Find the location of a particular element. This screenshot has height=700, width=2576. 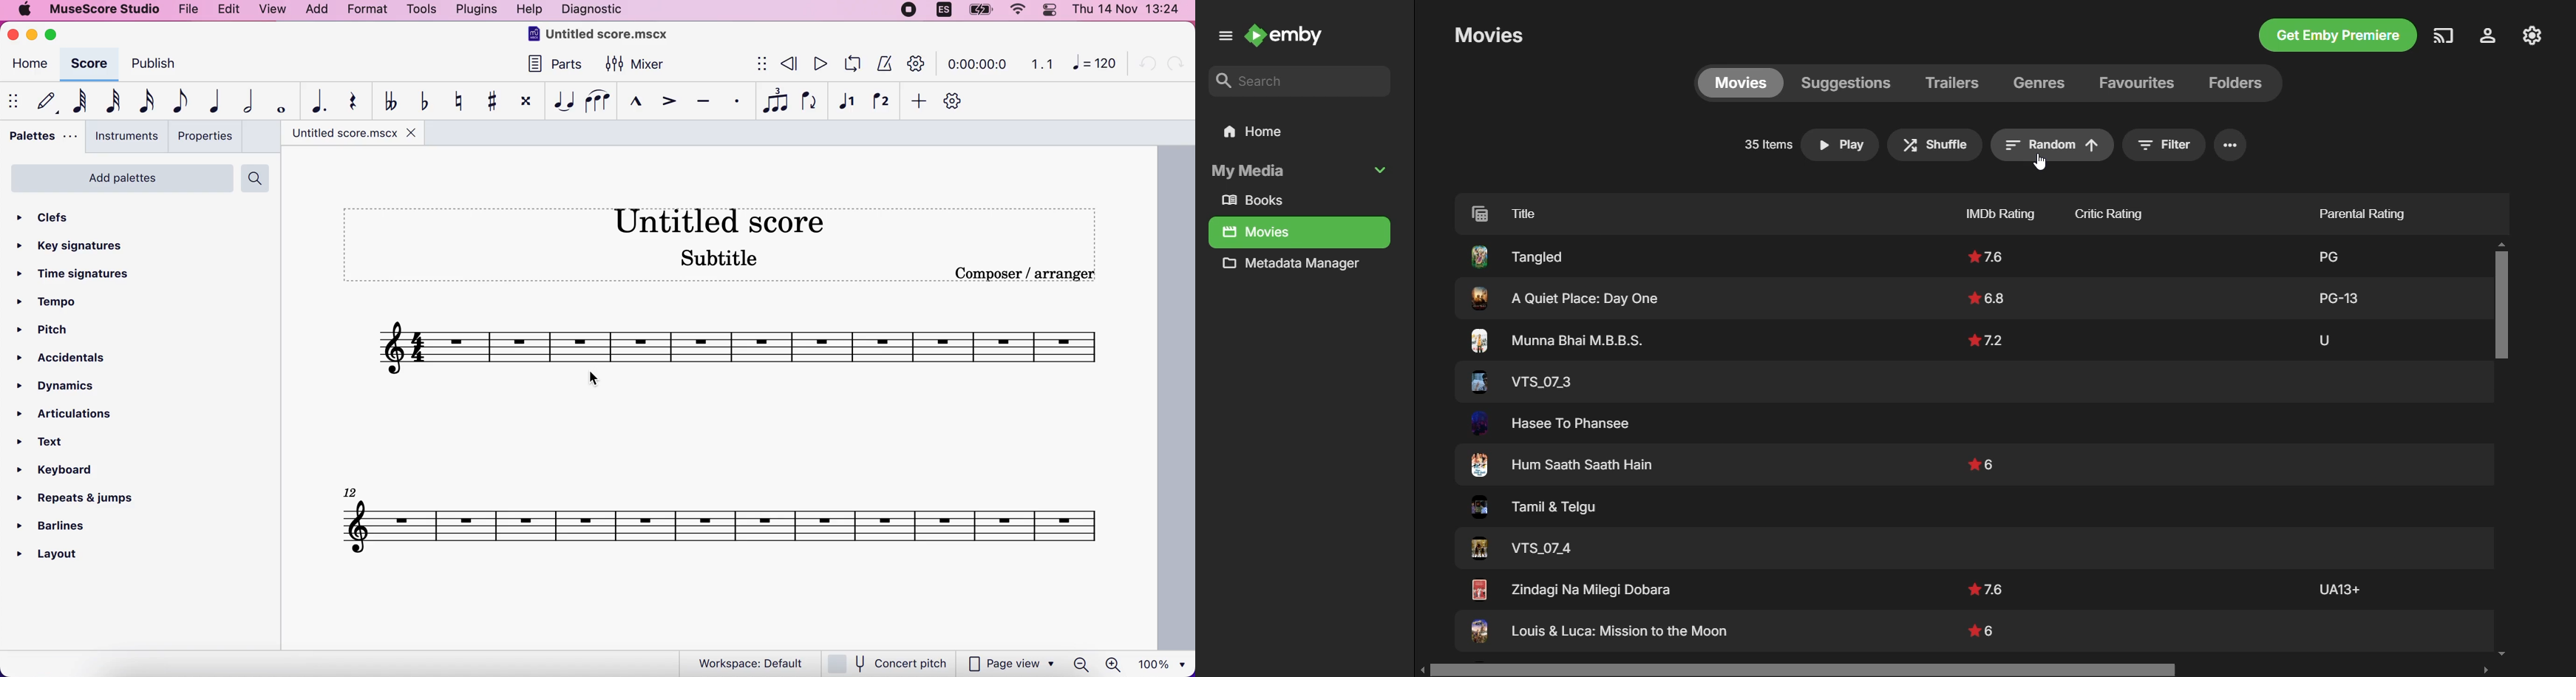

metronome is located at coordinates (884, 65).